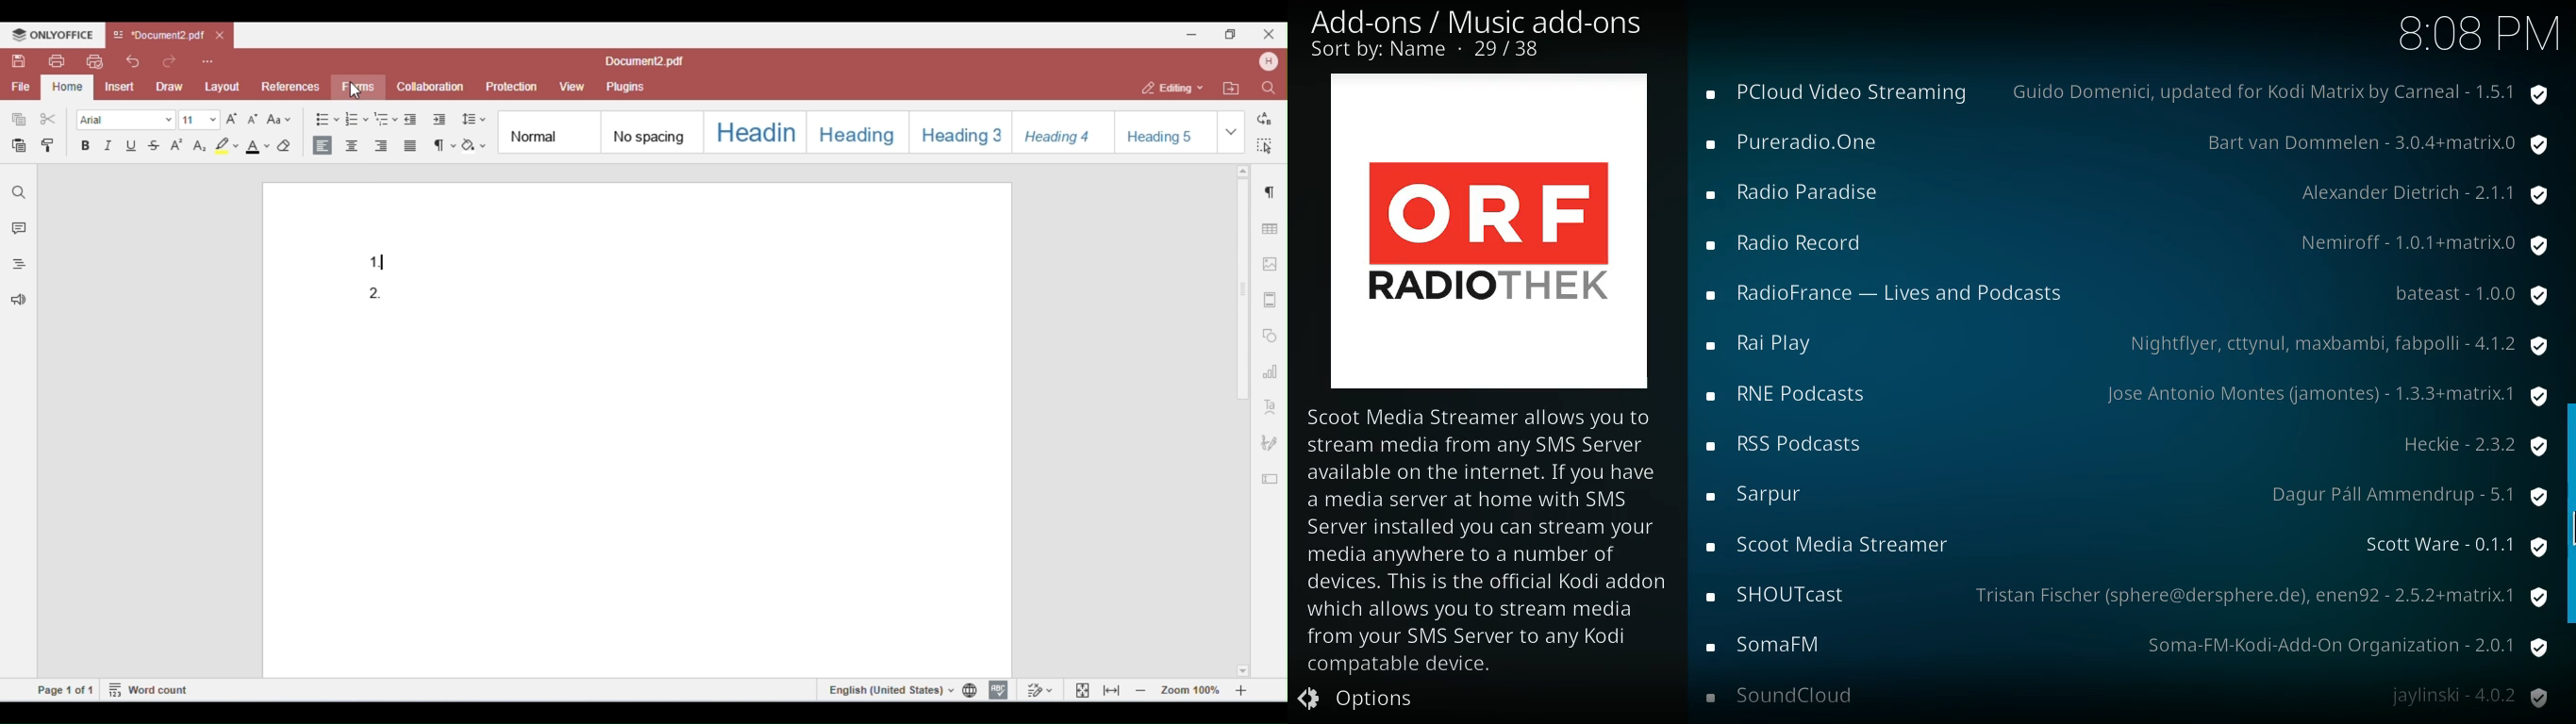 The width and height of the screenshot is (2576, 728). I want to click on provider, so click(2321, 395).